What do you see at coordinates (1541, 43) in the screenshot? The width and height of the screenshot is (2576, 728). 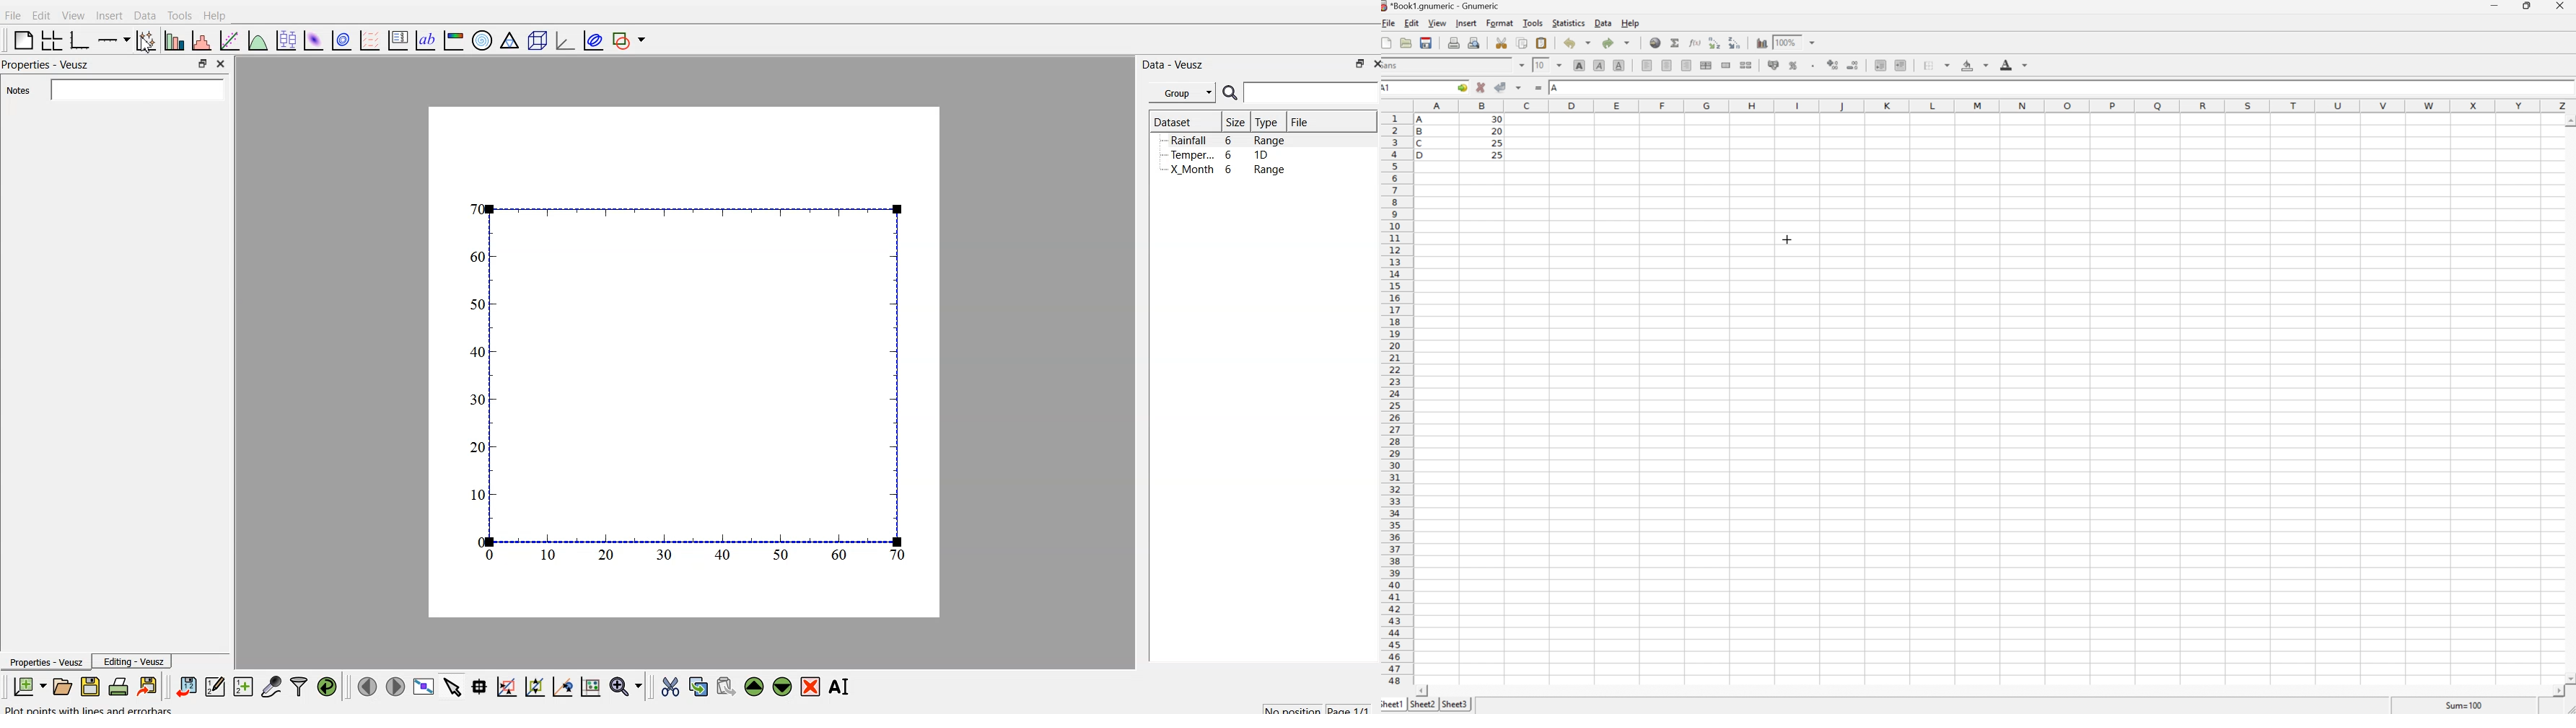 I see `Paste the clipboard` at bounding box center [1541, 43].